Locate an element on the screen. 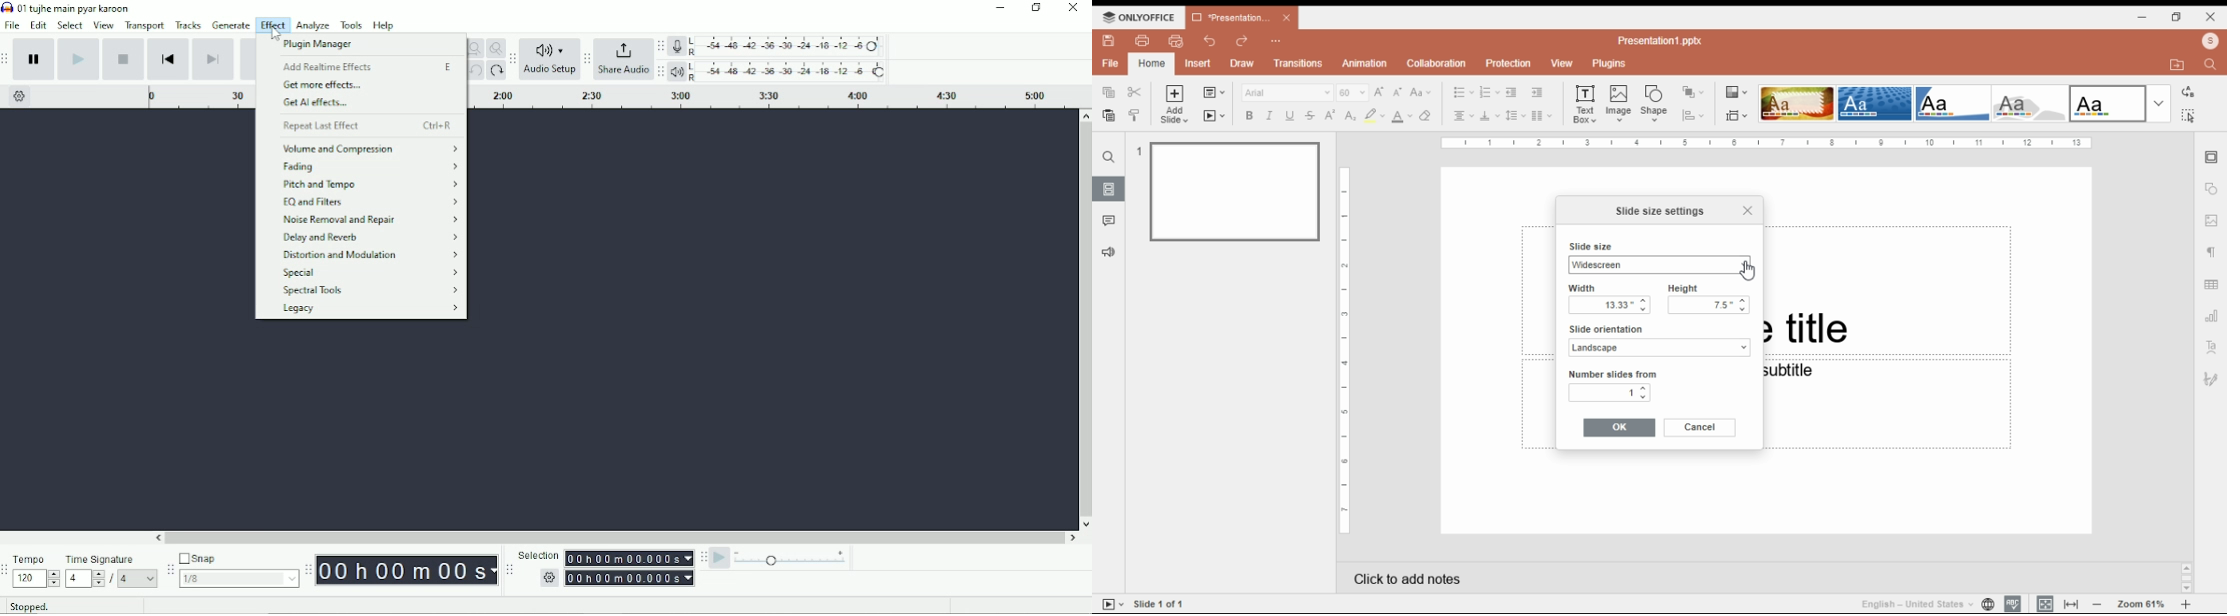 The height and width of the screenshot is (616, 2240). Edit is located at coordinates (39, 25).